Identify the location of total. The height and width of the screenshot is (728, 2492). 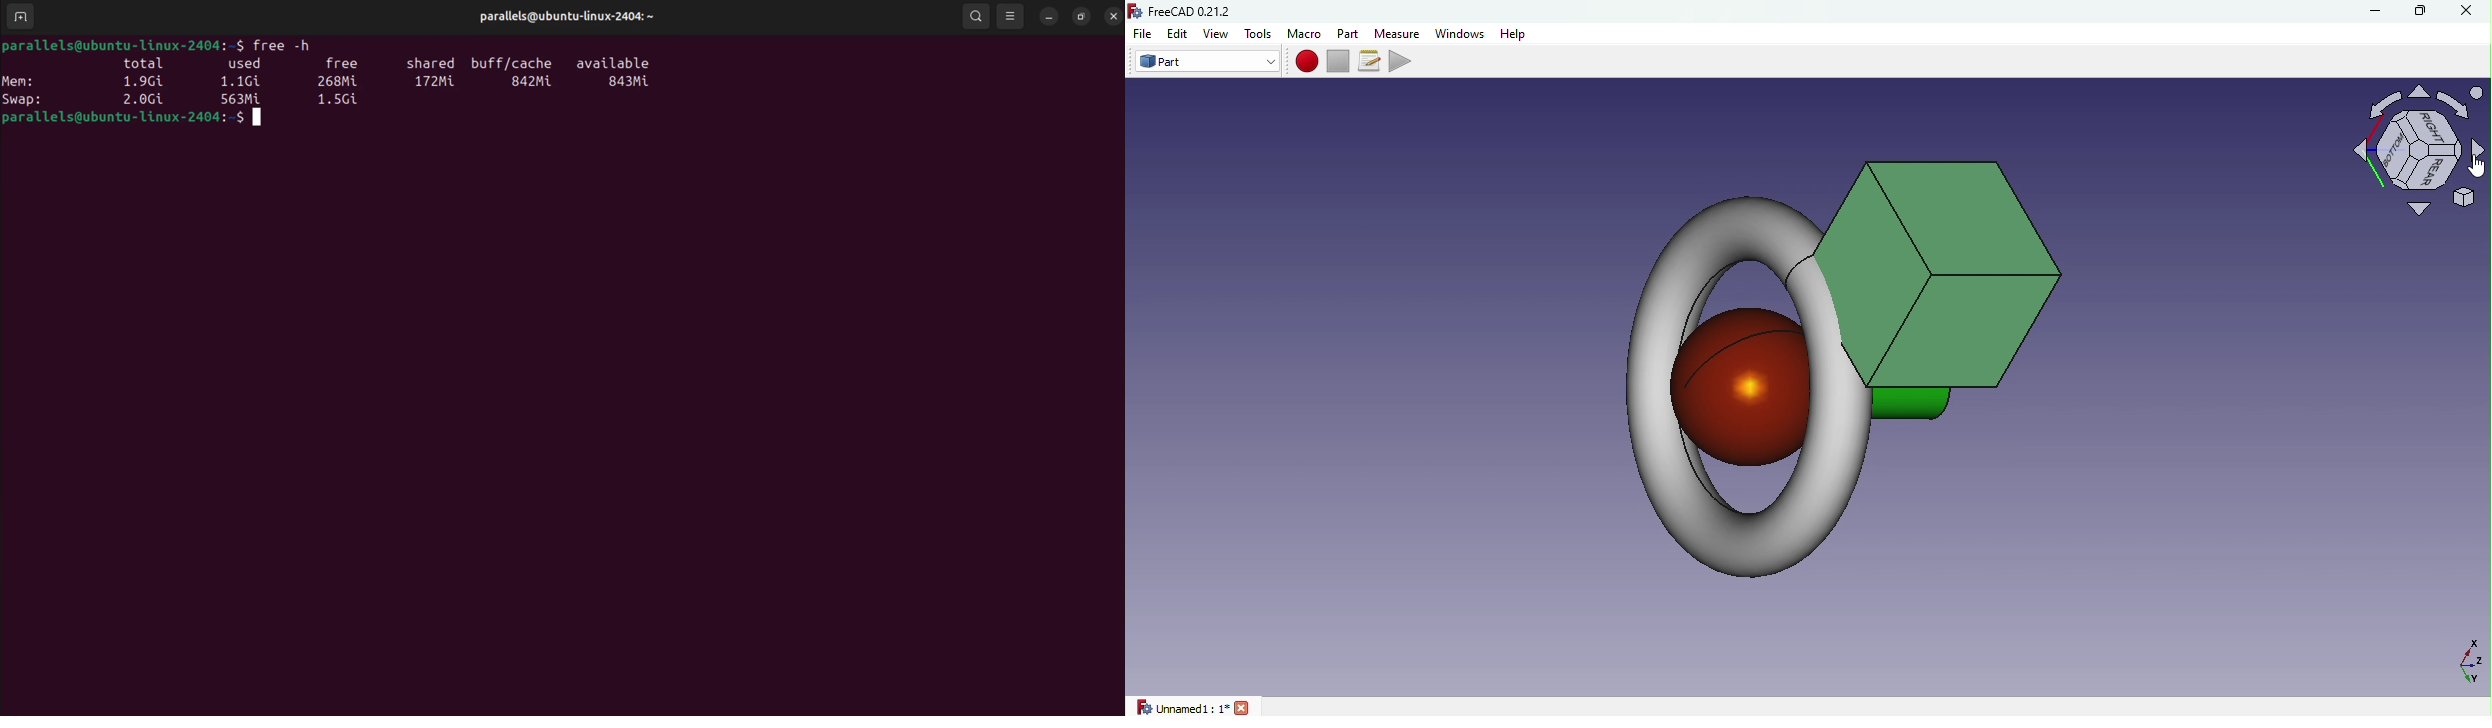
(145, 64).